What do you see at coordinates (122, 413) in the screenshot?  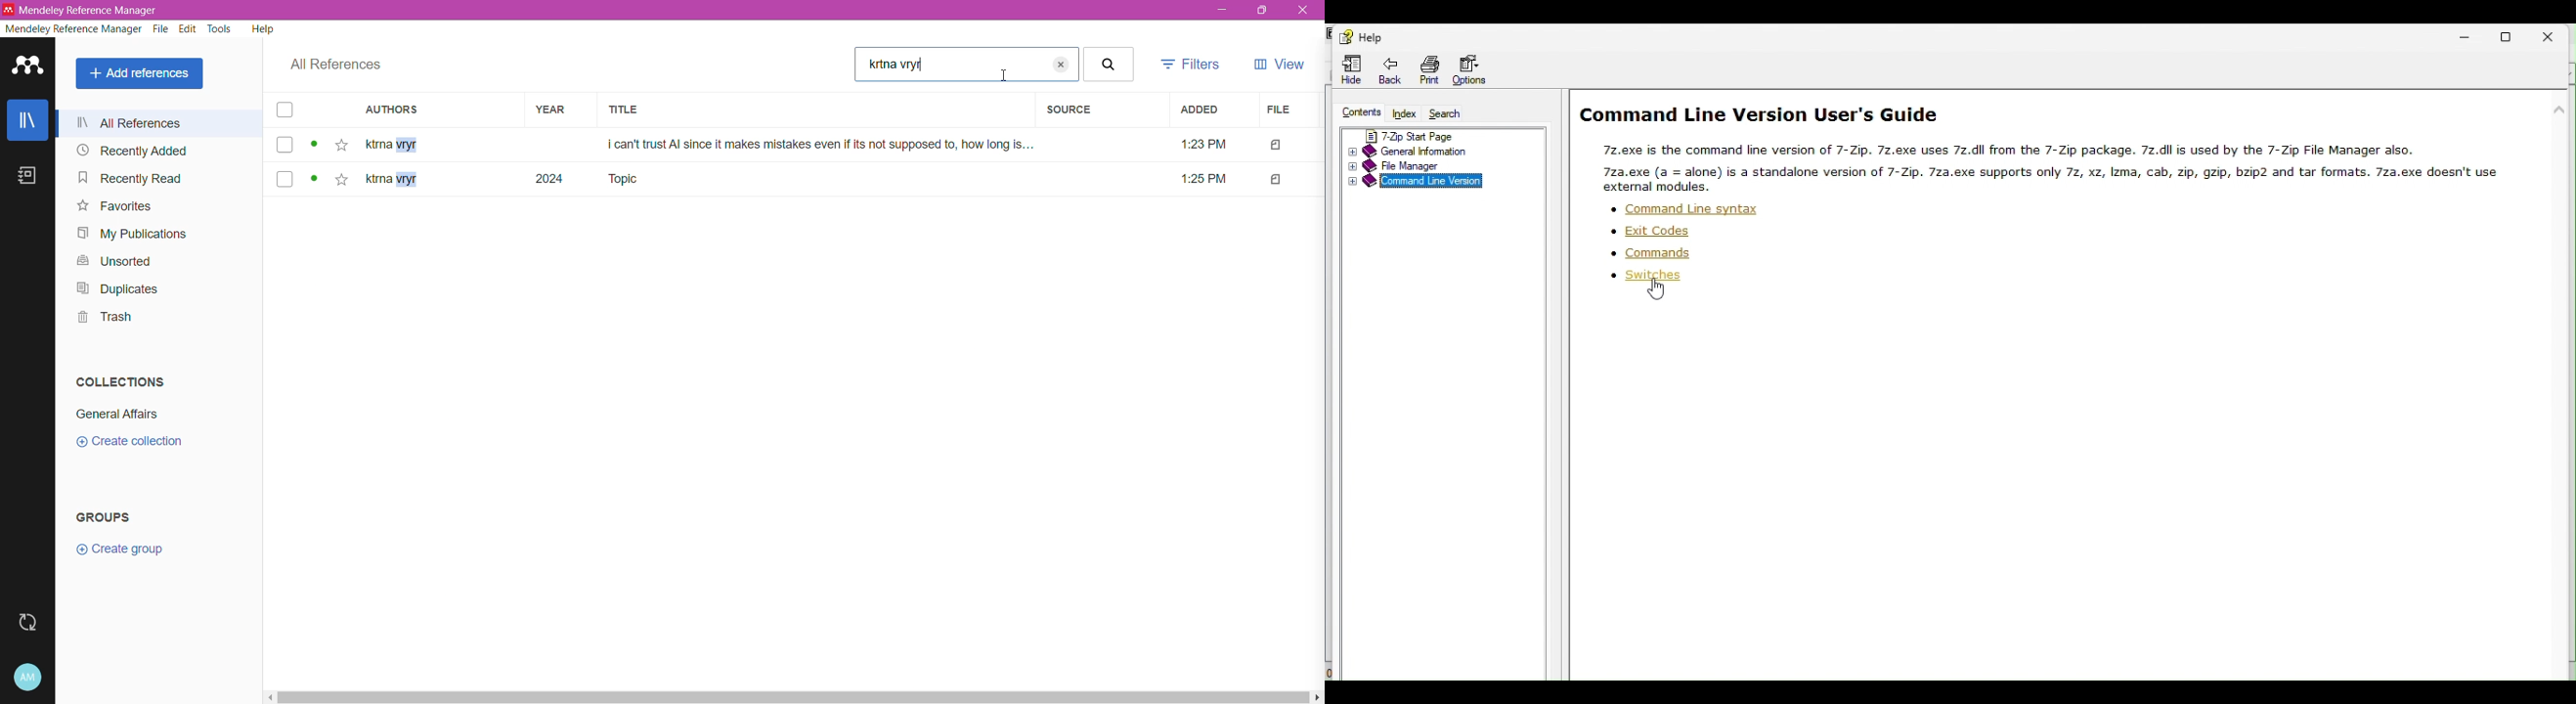 I see `Collection Name` at bounding box center [122, 413].